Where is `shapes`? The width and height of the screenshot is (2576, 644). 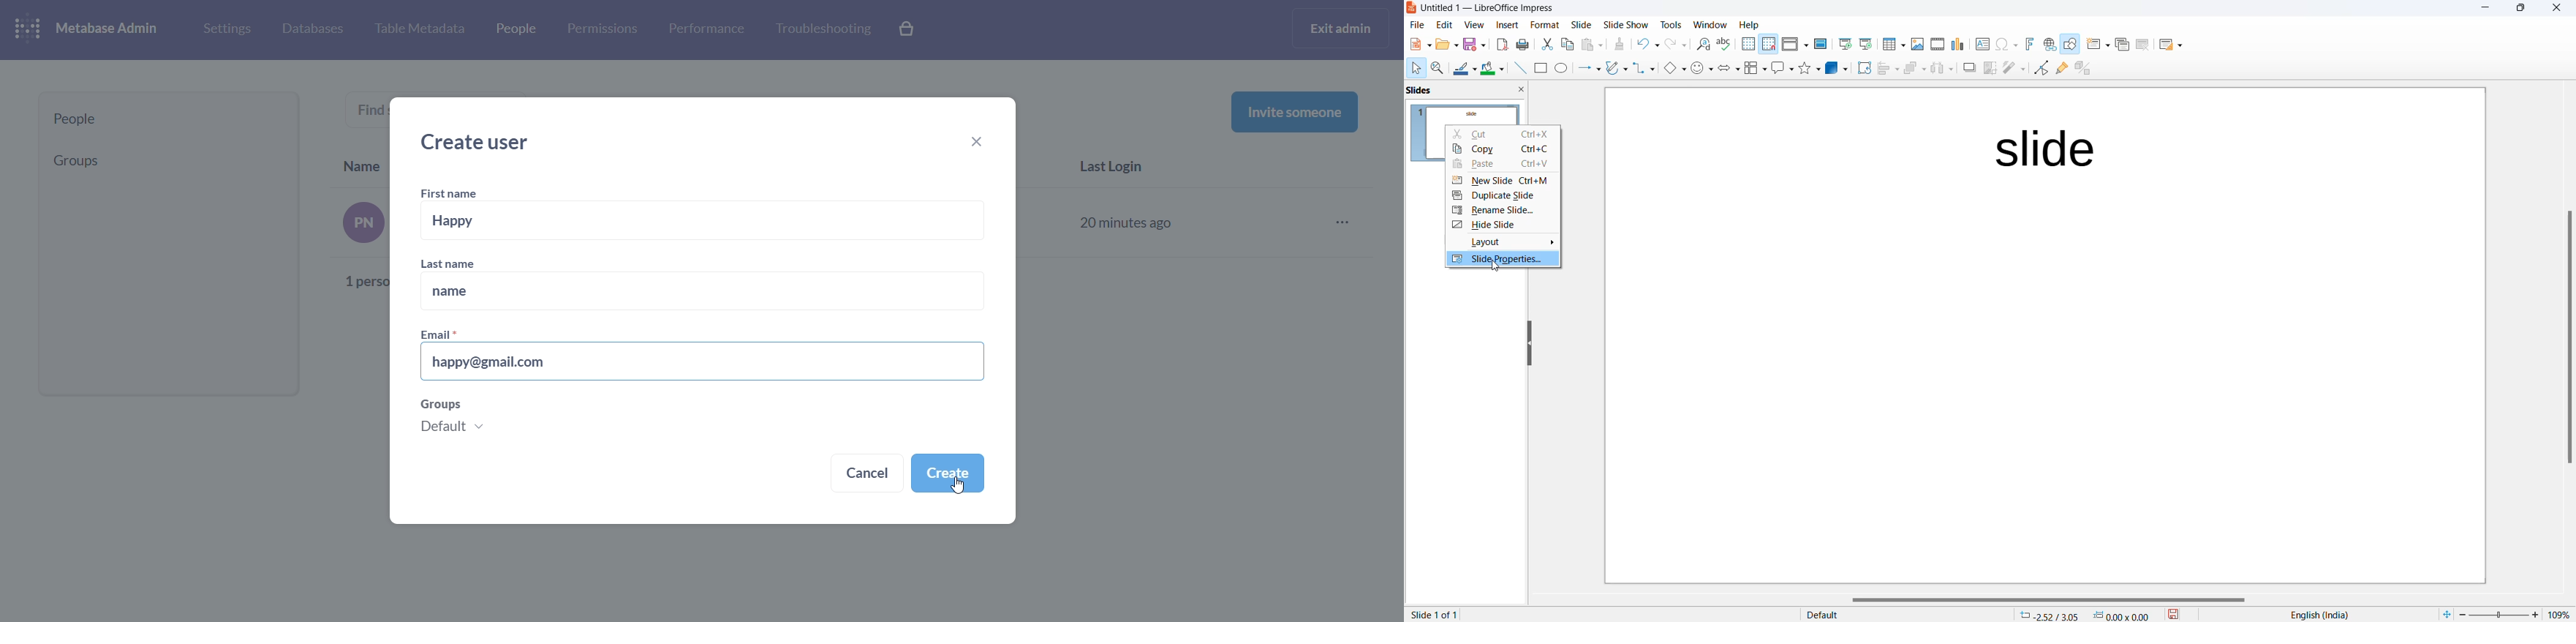
shapes is located at coordinates (1811, 68).